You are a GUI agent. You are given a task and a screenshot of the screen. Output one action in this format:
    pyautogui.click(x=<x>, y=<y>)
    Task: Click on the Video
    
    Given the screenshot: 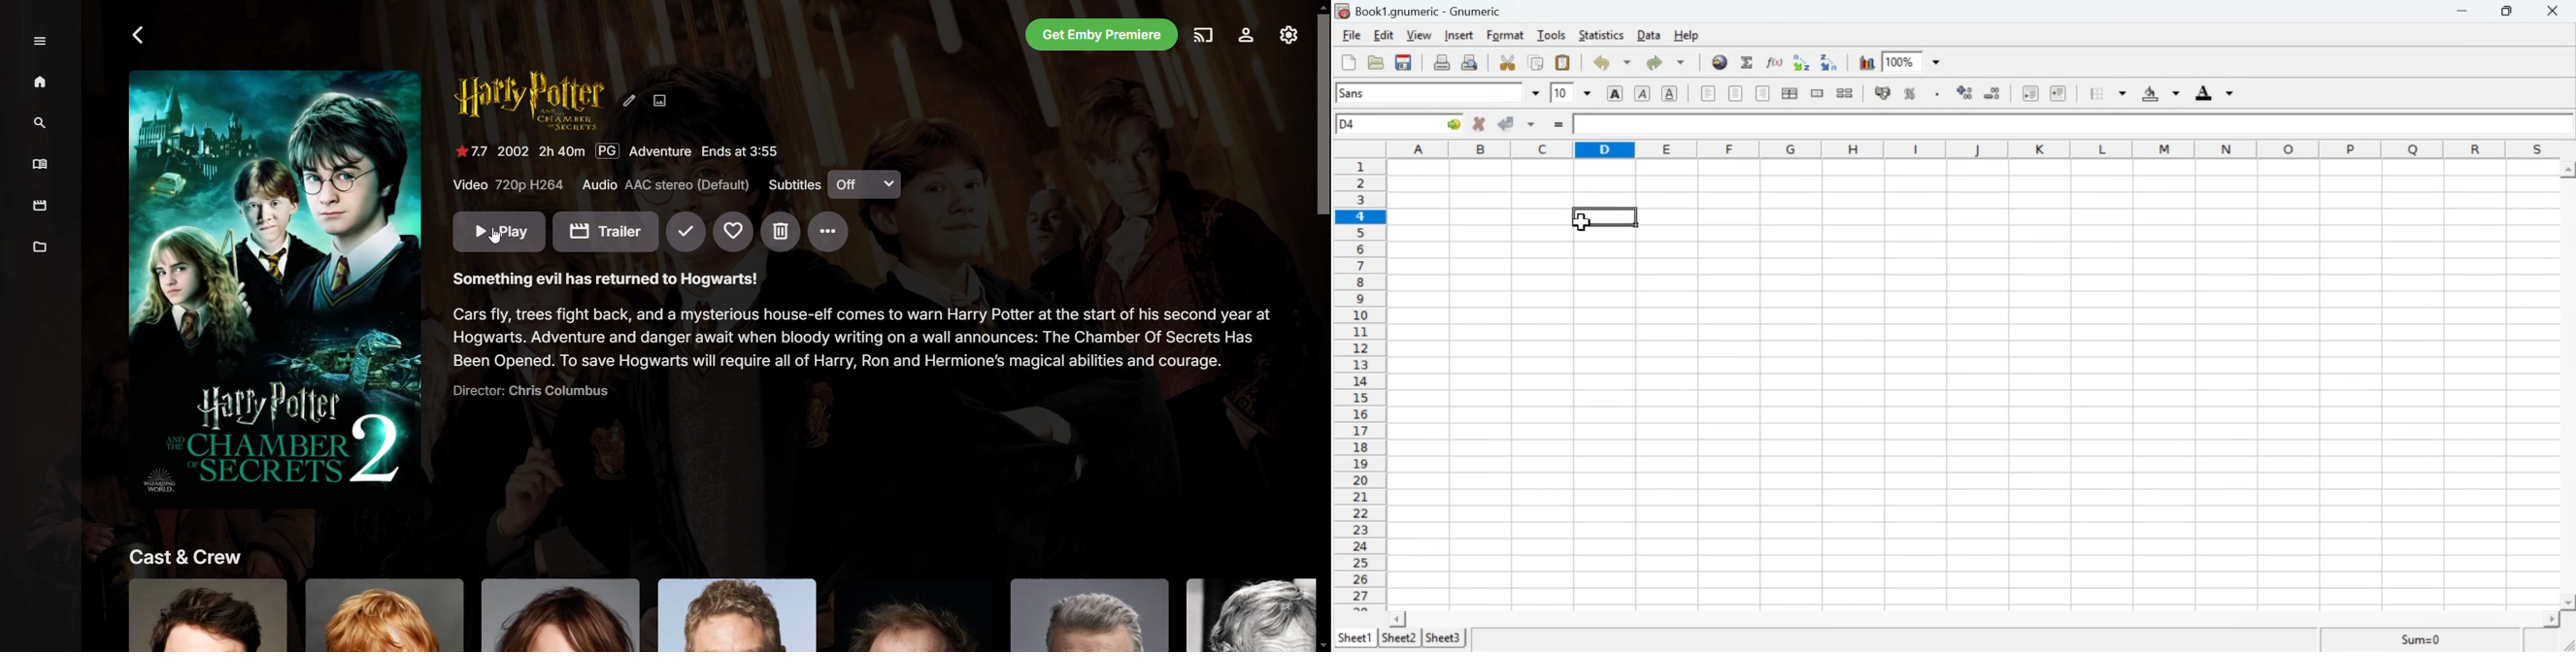 What is the action you would take?
    pyautogui.click(x=507, y=185)
    